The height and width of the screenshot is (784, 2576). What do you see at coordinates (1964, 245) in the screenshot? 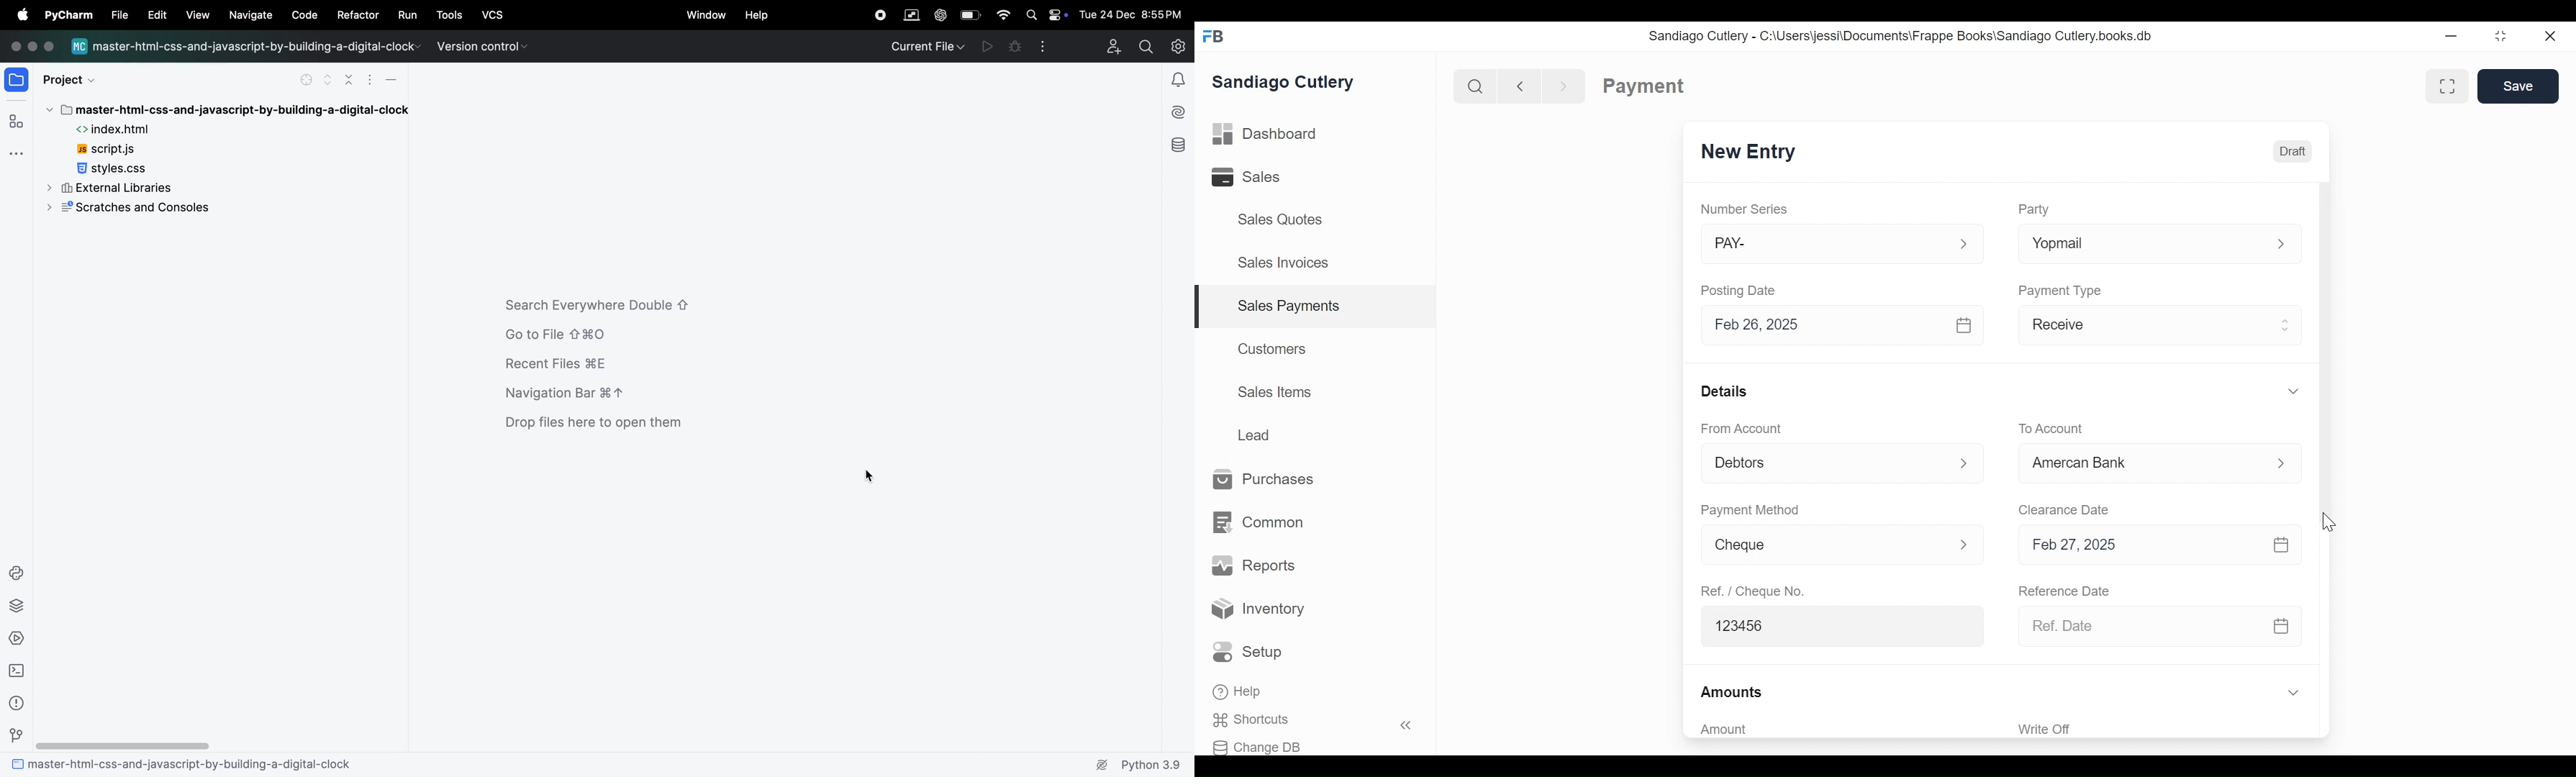
I see `Expand` at bounding box center [1964, 245].